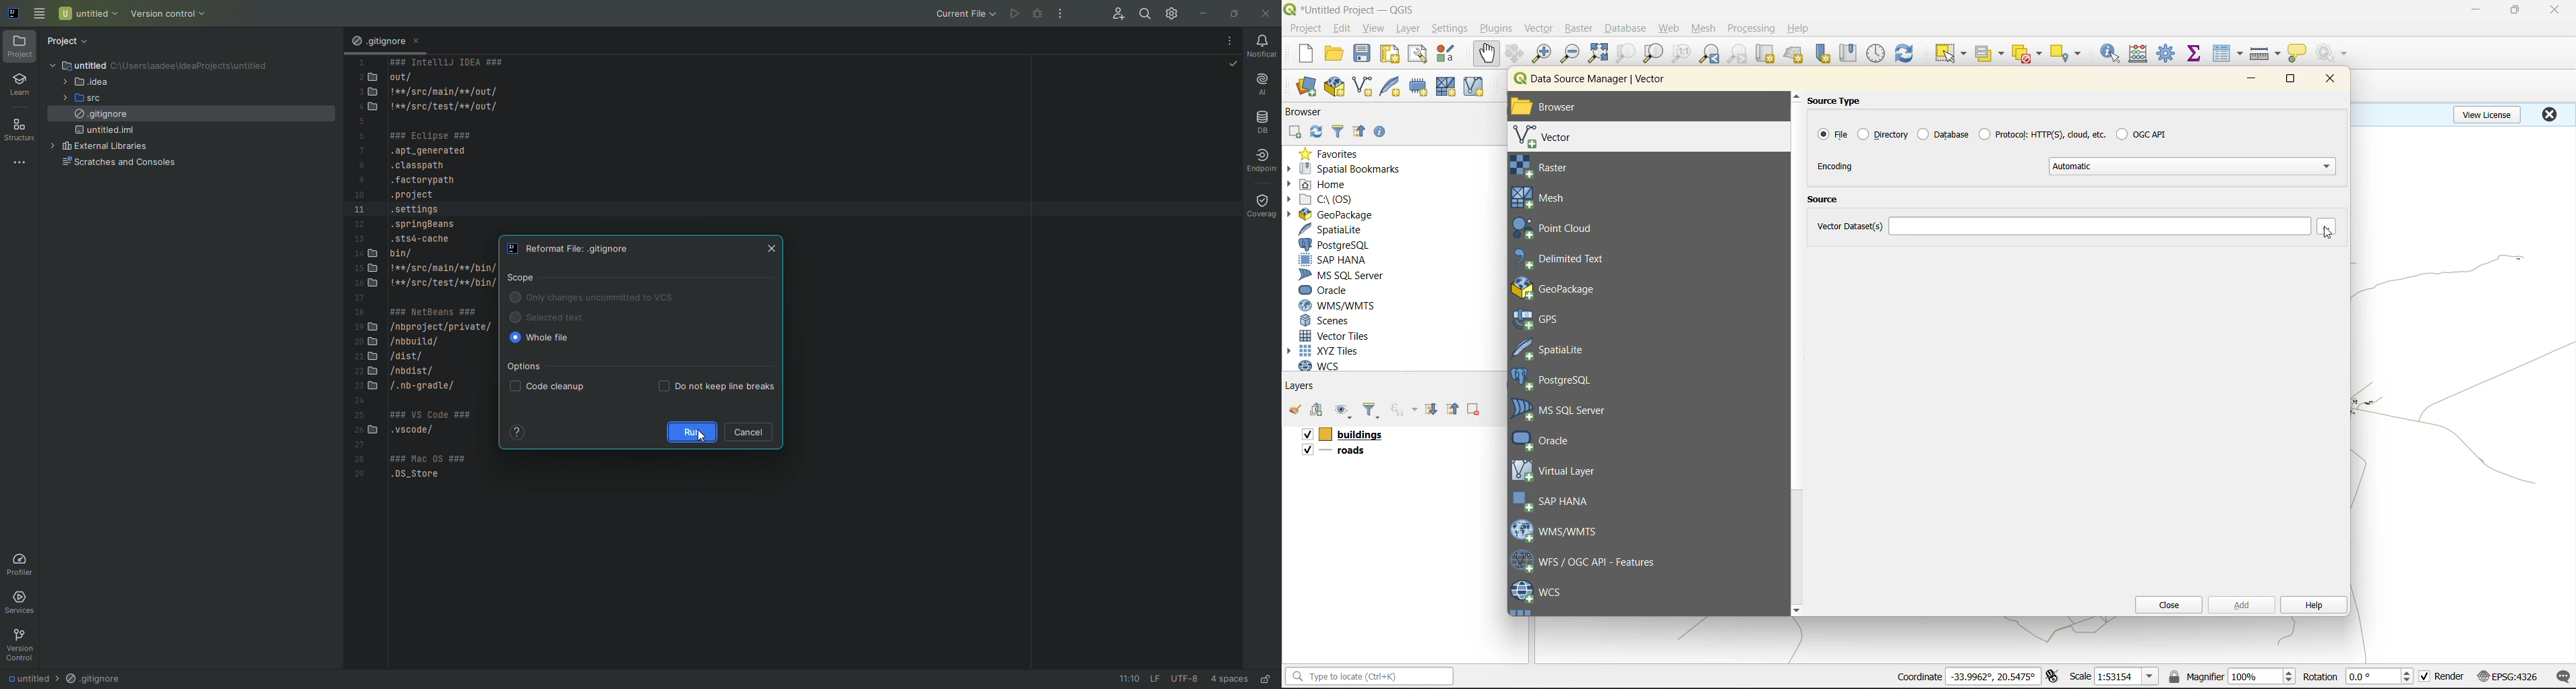 The image size is (2576, 700). What do you see at coordinates (2556, 10) in the screenshot?
I see `close` at bounding box center [2556, 10].